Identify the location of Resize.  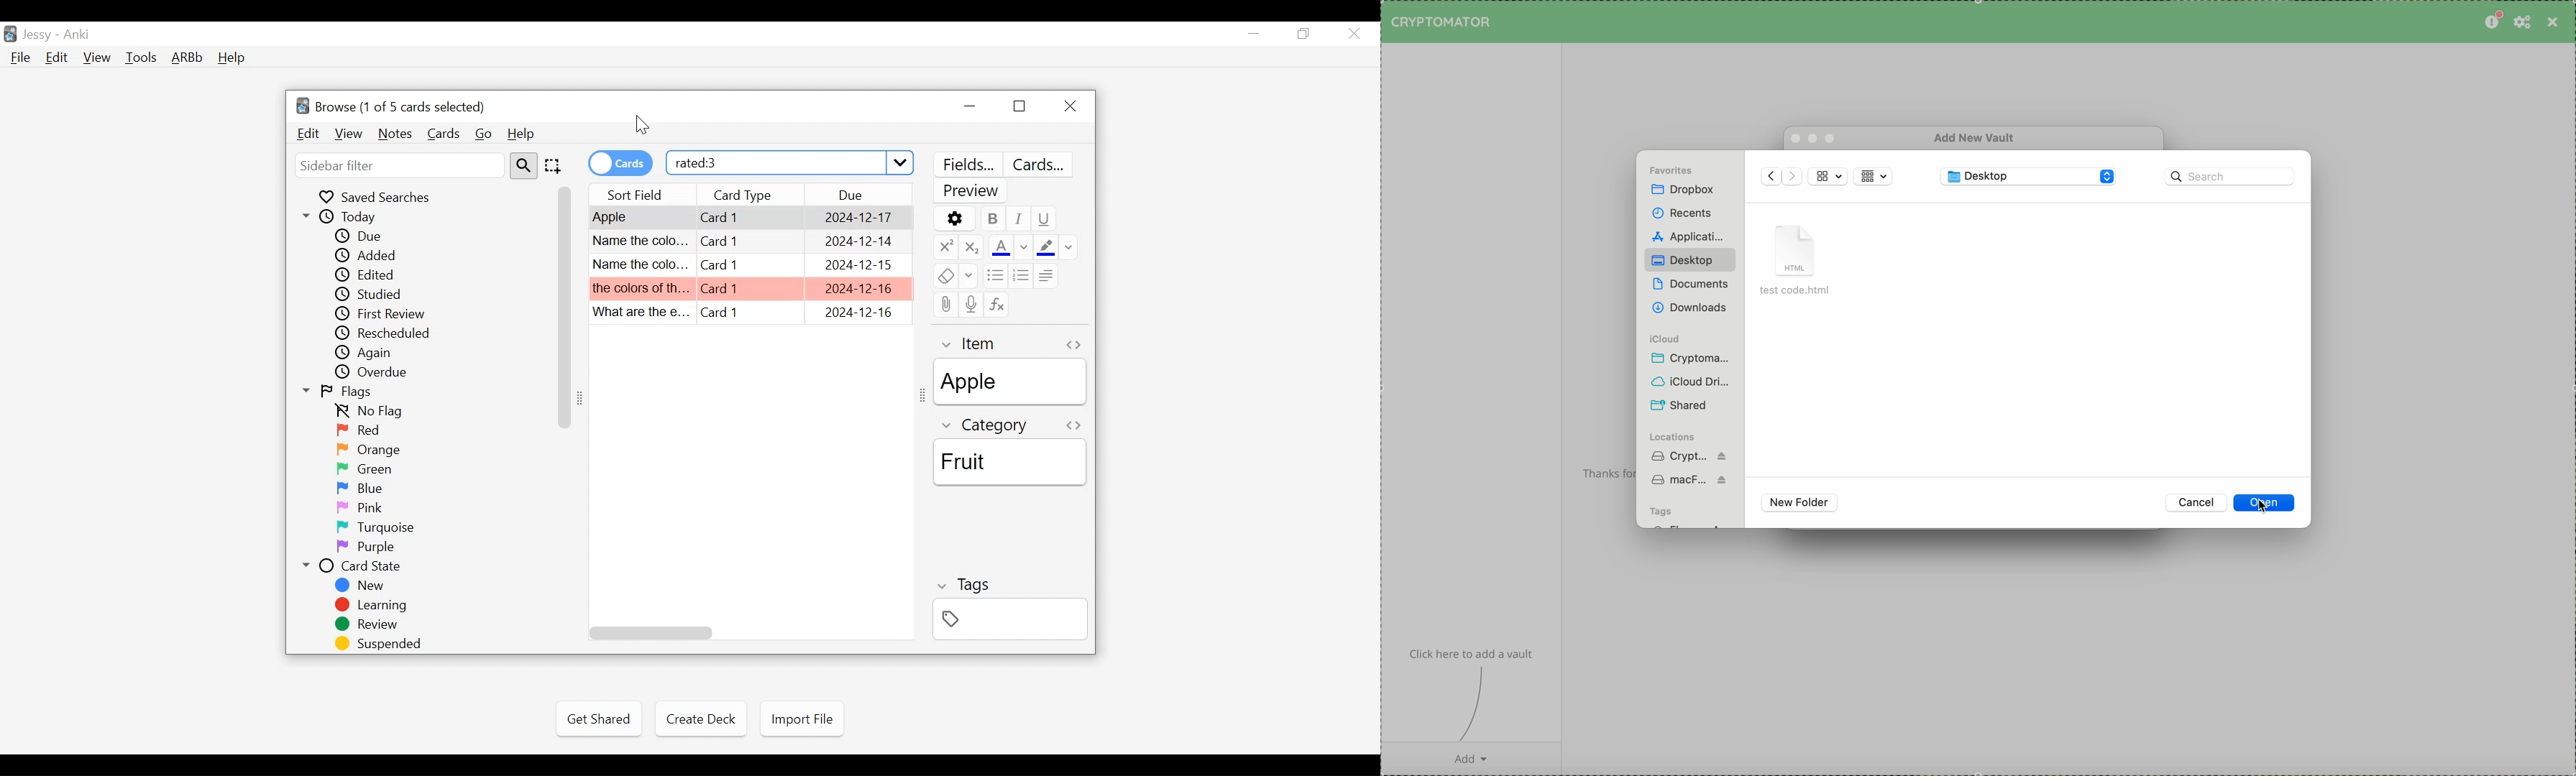
(585, 397).